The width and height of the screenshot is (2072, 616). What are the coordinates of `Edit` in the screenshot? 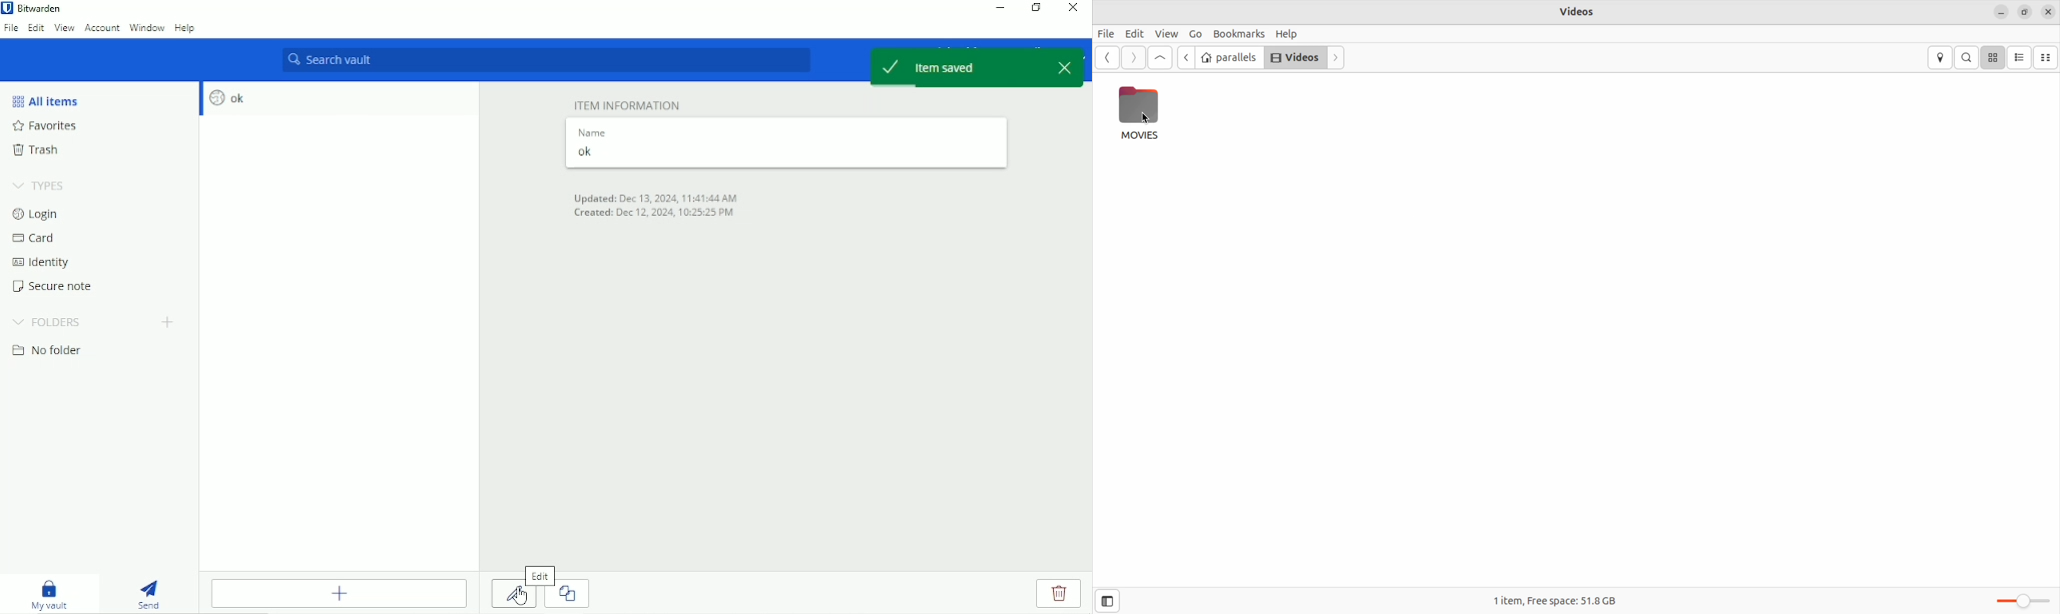 It's located at (1132, 33).